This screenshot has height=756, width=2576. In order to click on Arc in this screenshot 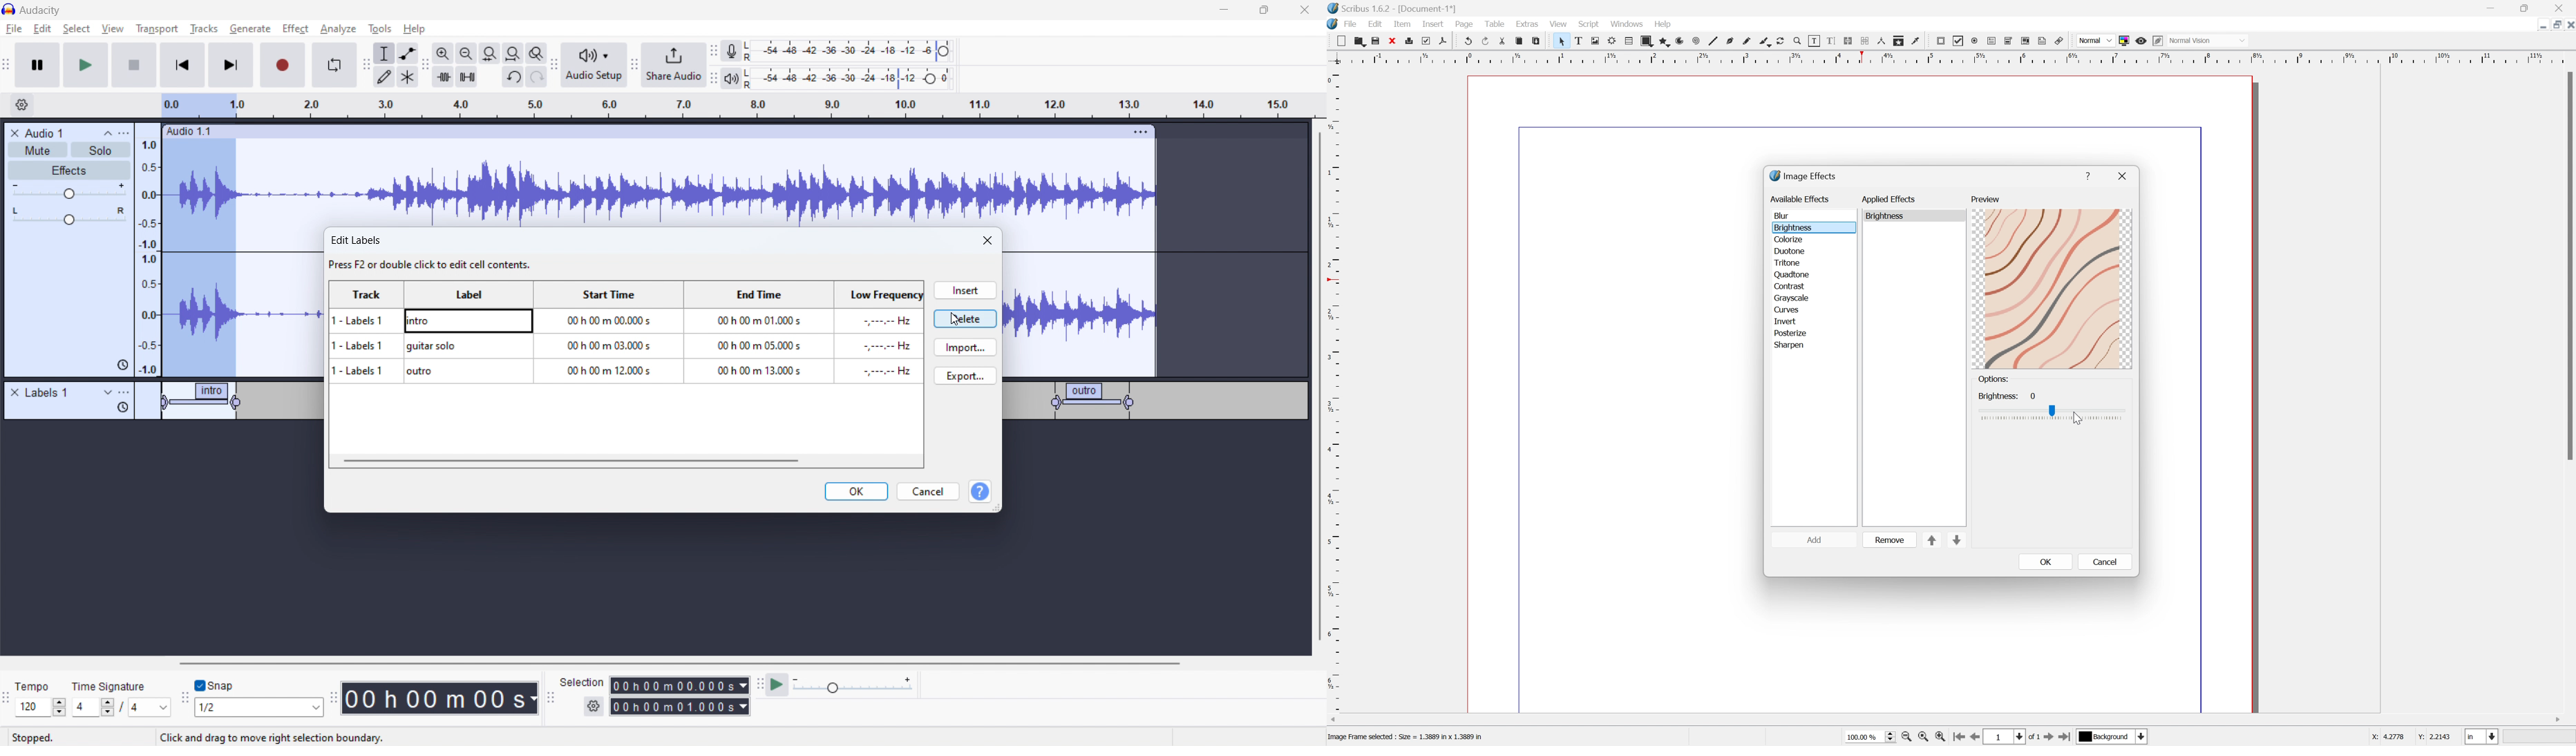, I will do `click(1682, 41)`.